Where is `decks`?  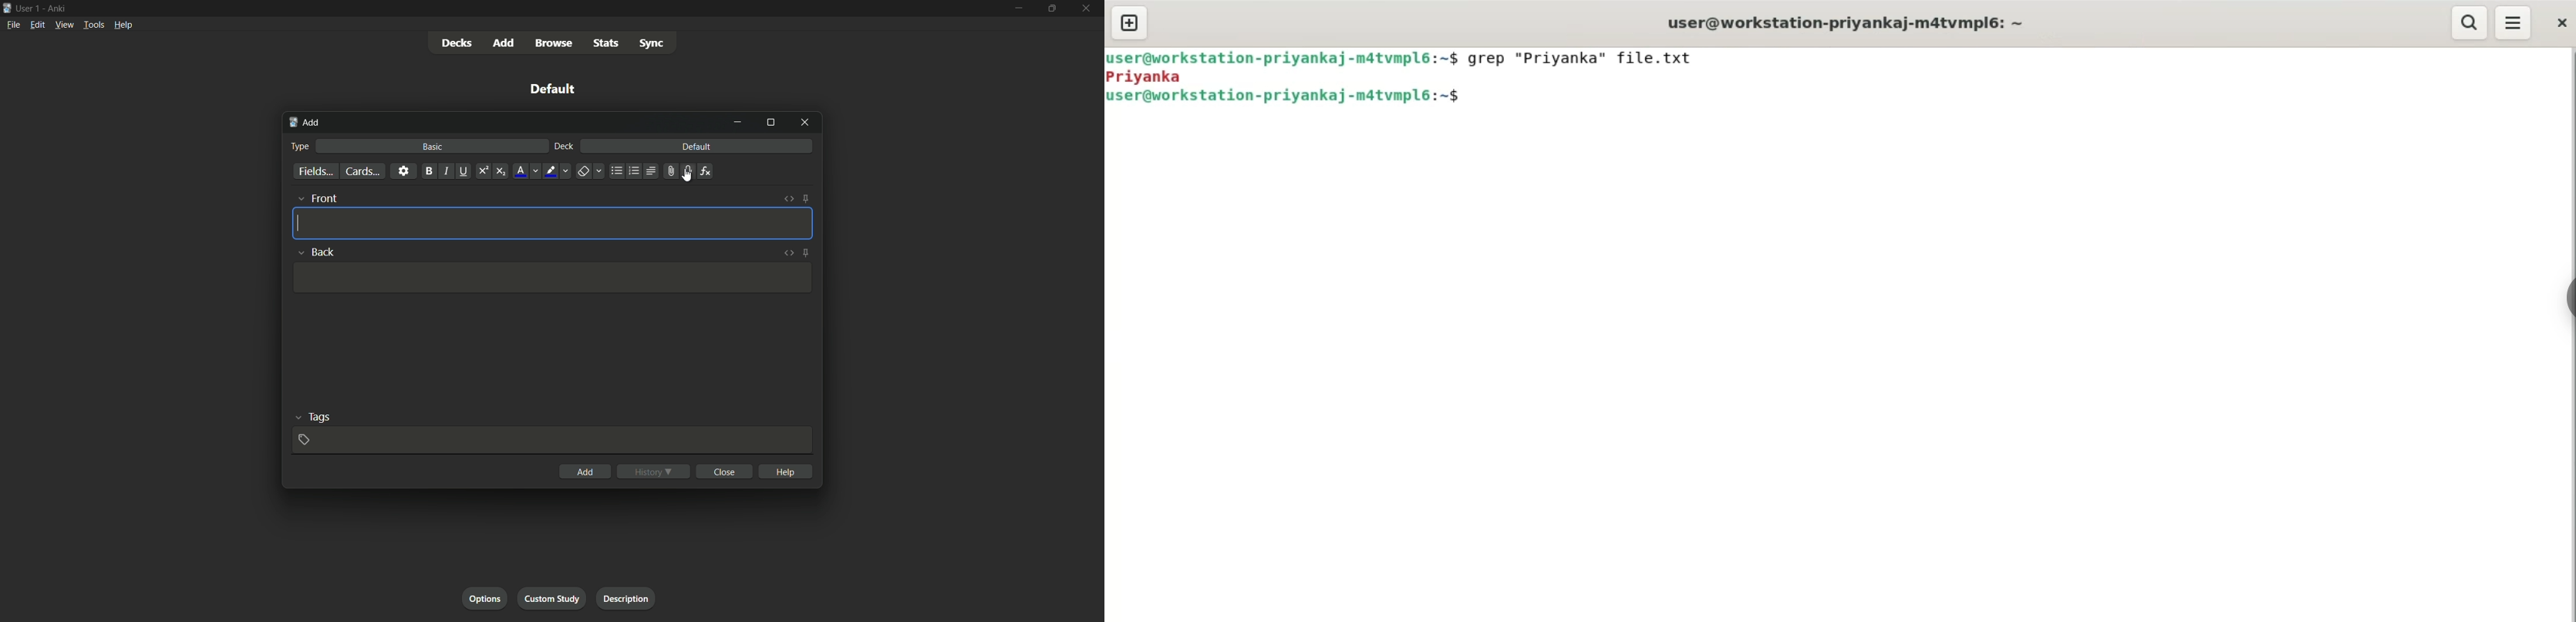 decks is located at coordinates (457, 43).